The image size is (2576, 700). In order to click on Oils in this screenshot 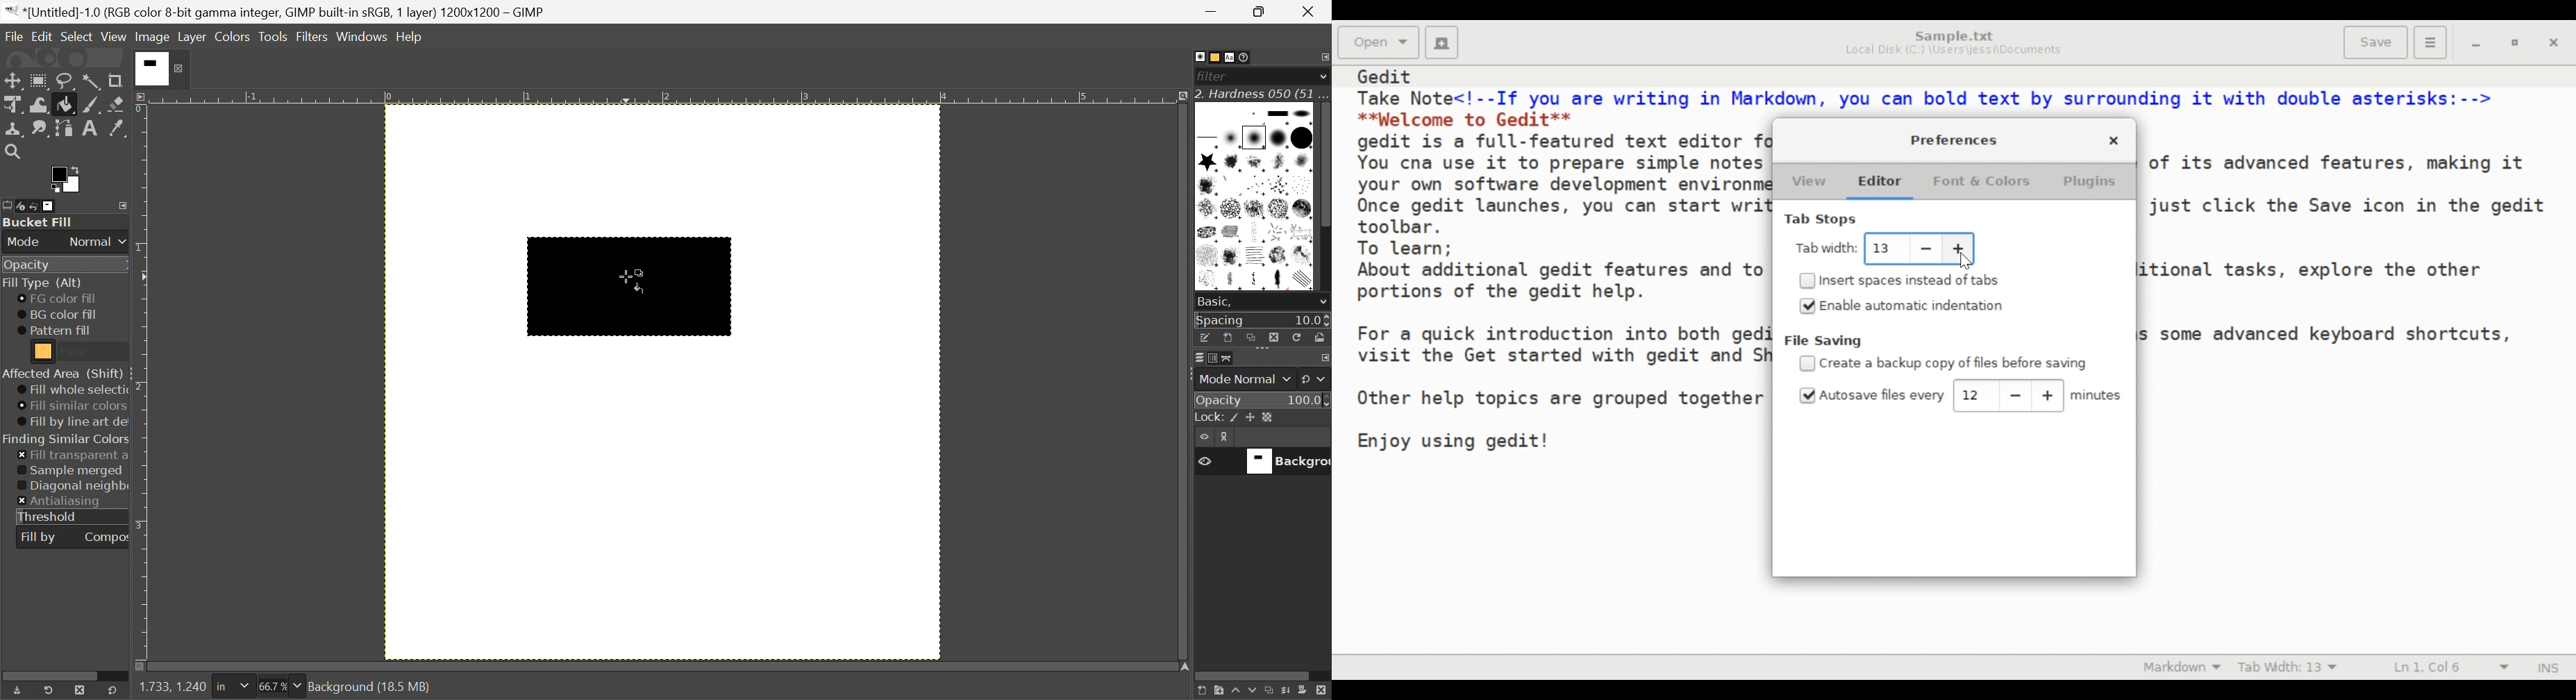, I will do `click(1278, 256)`.